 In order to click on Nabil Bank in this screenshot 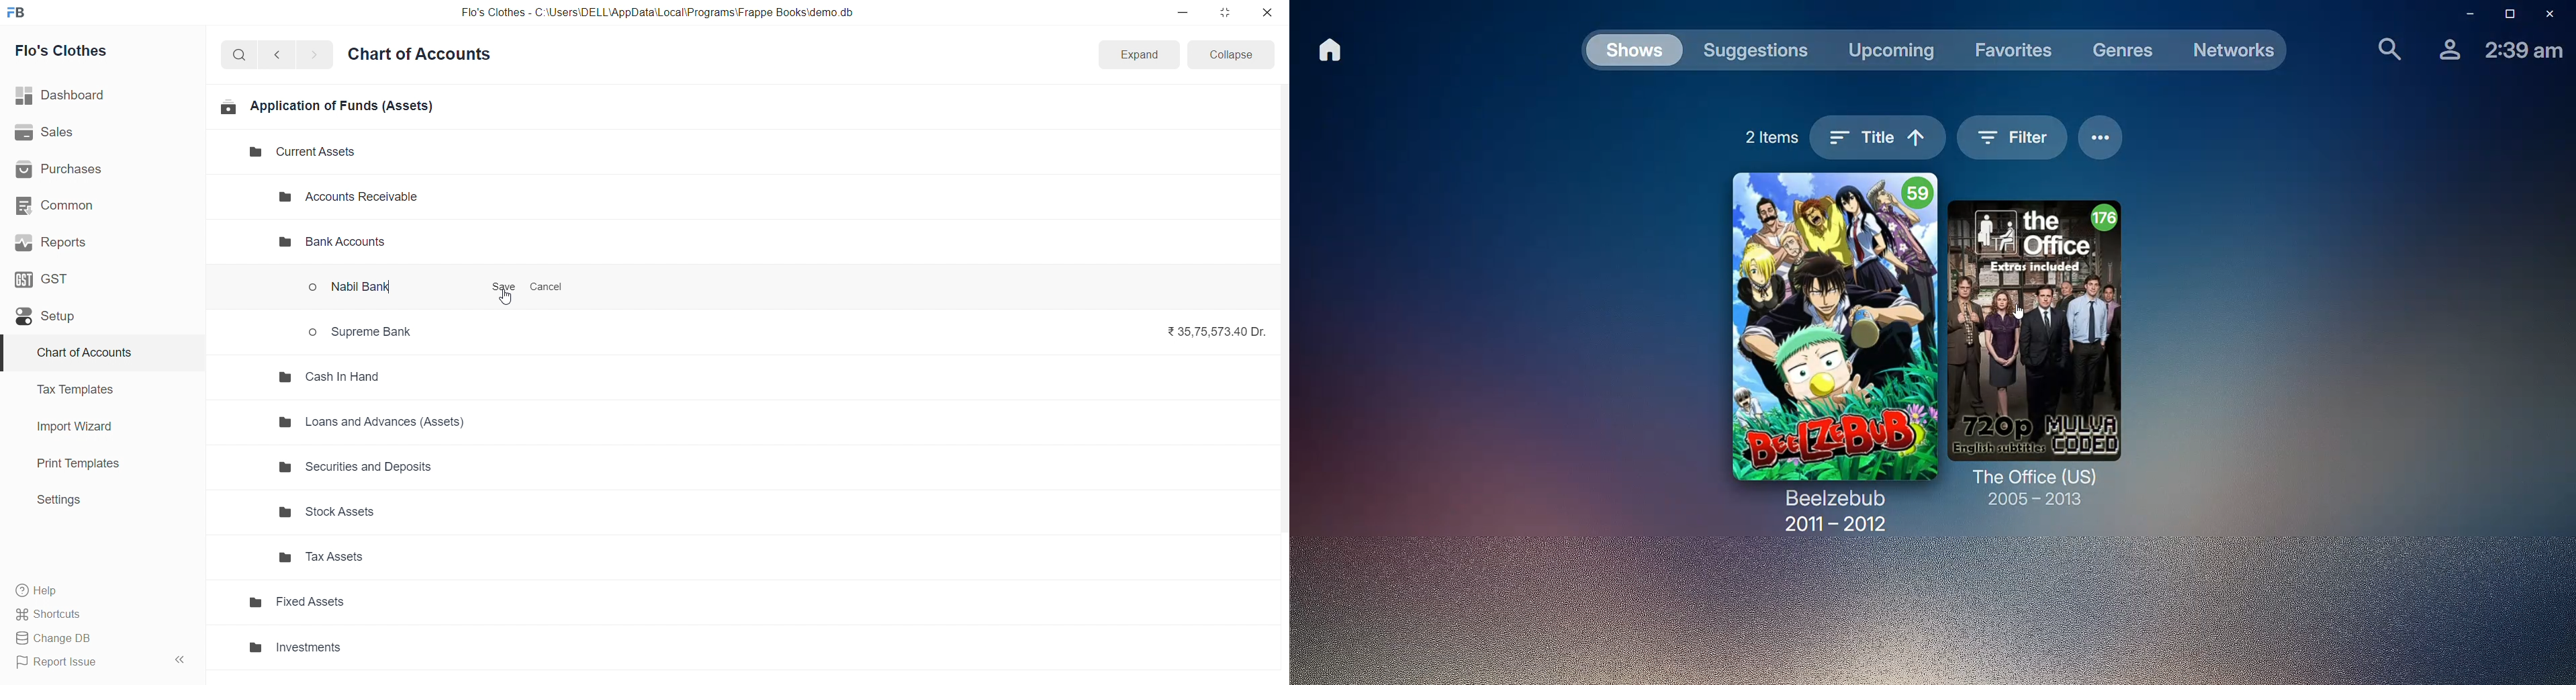, I will do `click(362, 289)`.